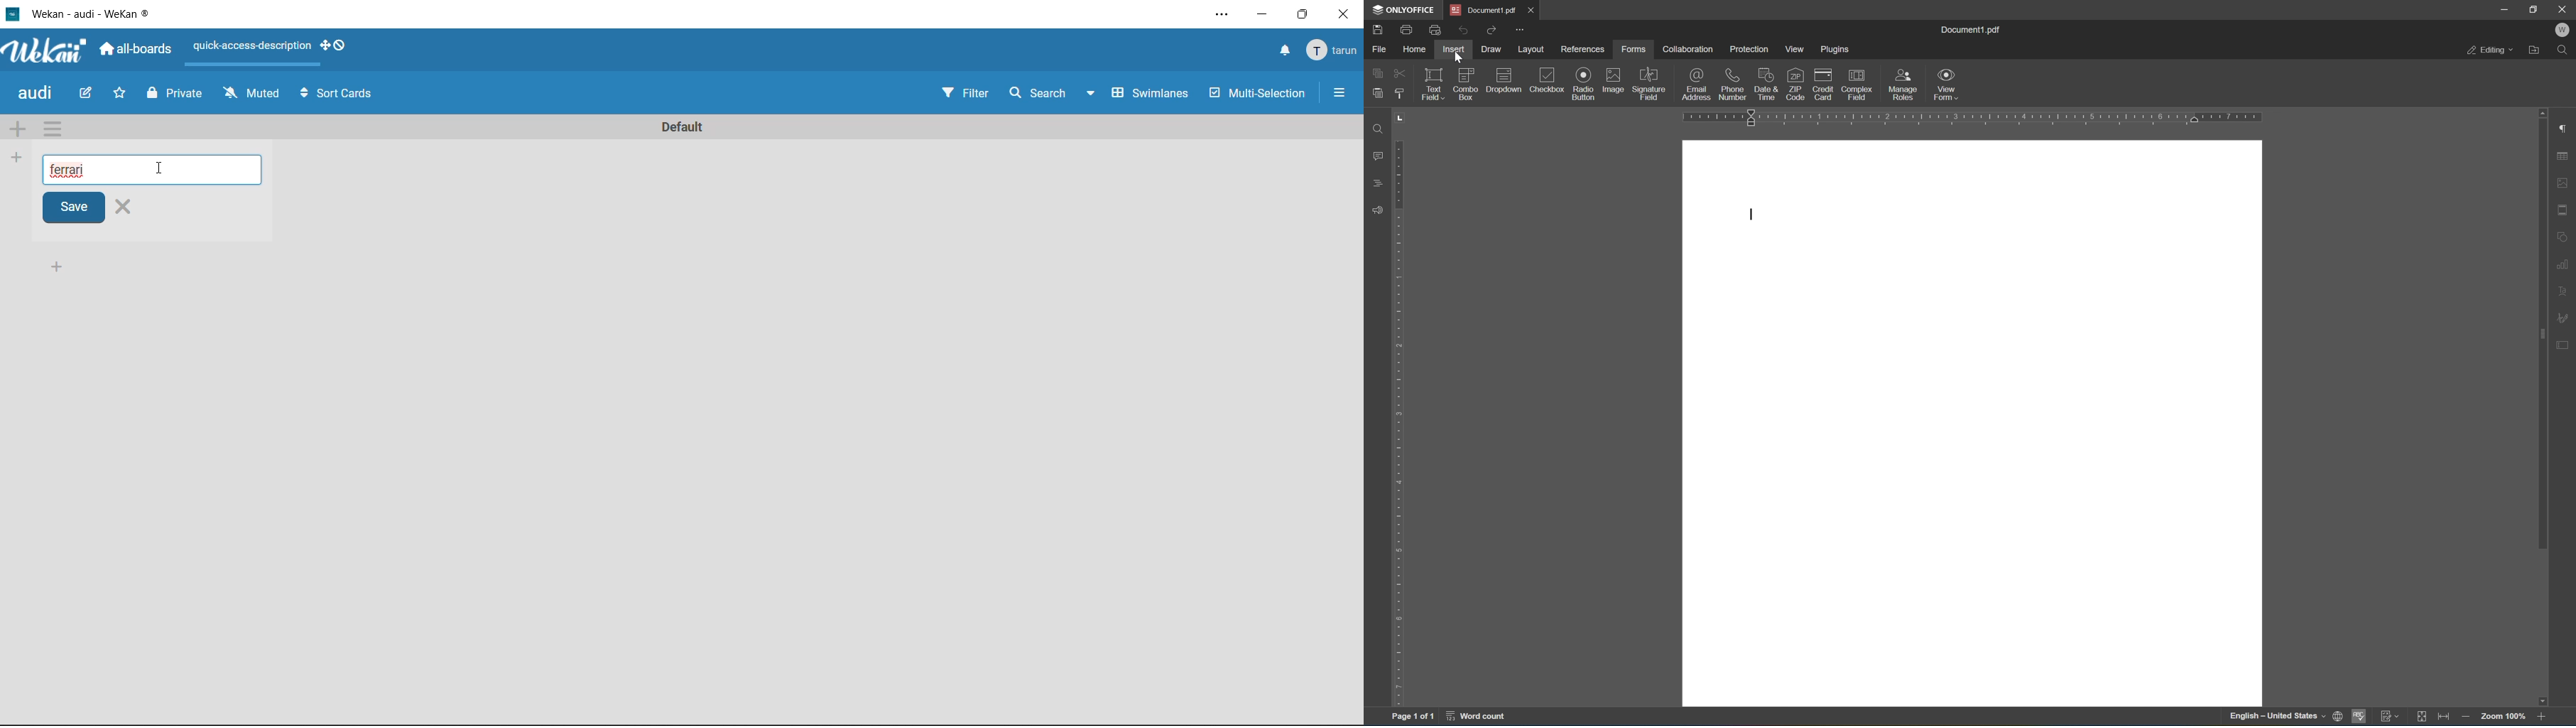 This screenshot has height=728, width=2576. I want to click on copy style, so click(1399, 92).